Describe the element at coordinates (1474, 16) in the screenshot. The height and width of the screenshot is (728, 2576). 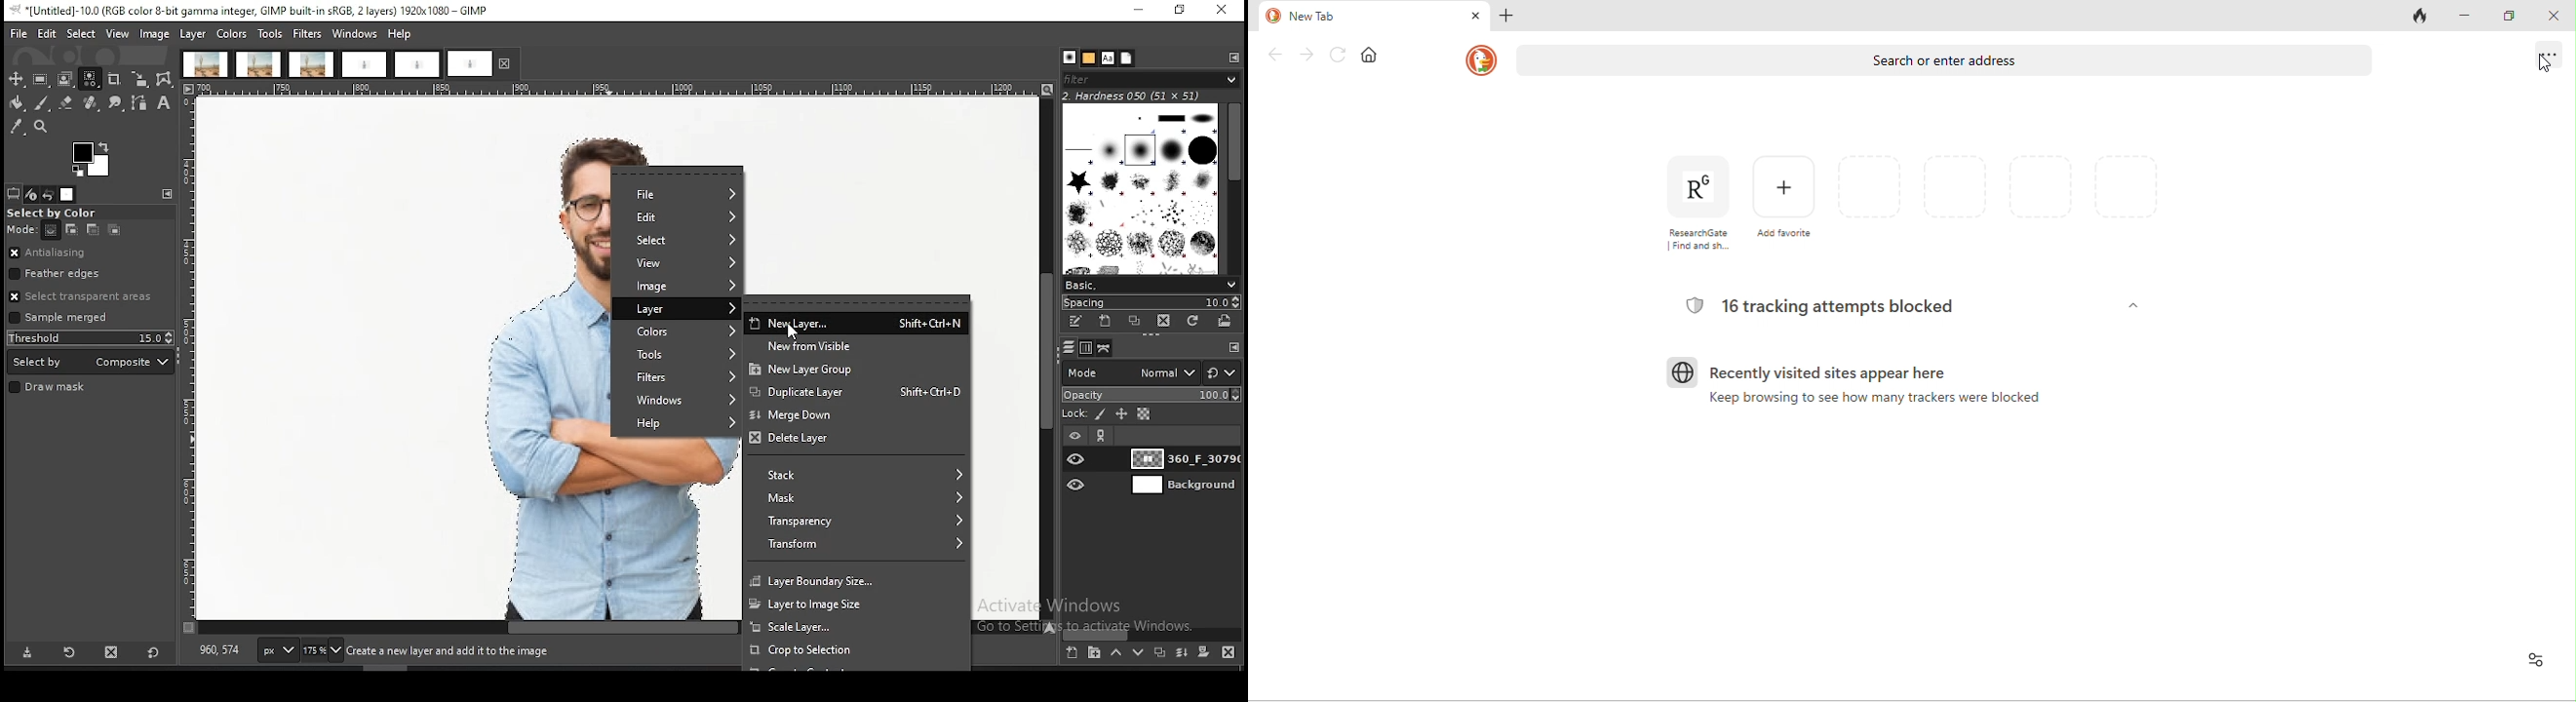
I see `close tab` at that location.